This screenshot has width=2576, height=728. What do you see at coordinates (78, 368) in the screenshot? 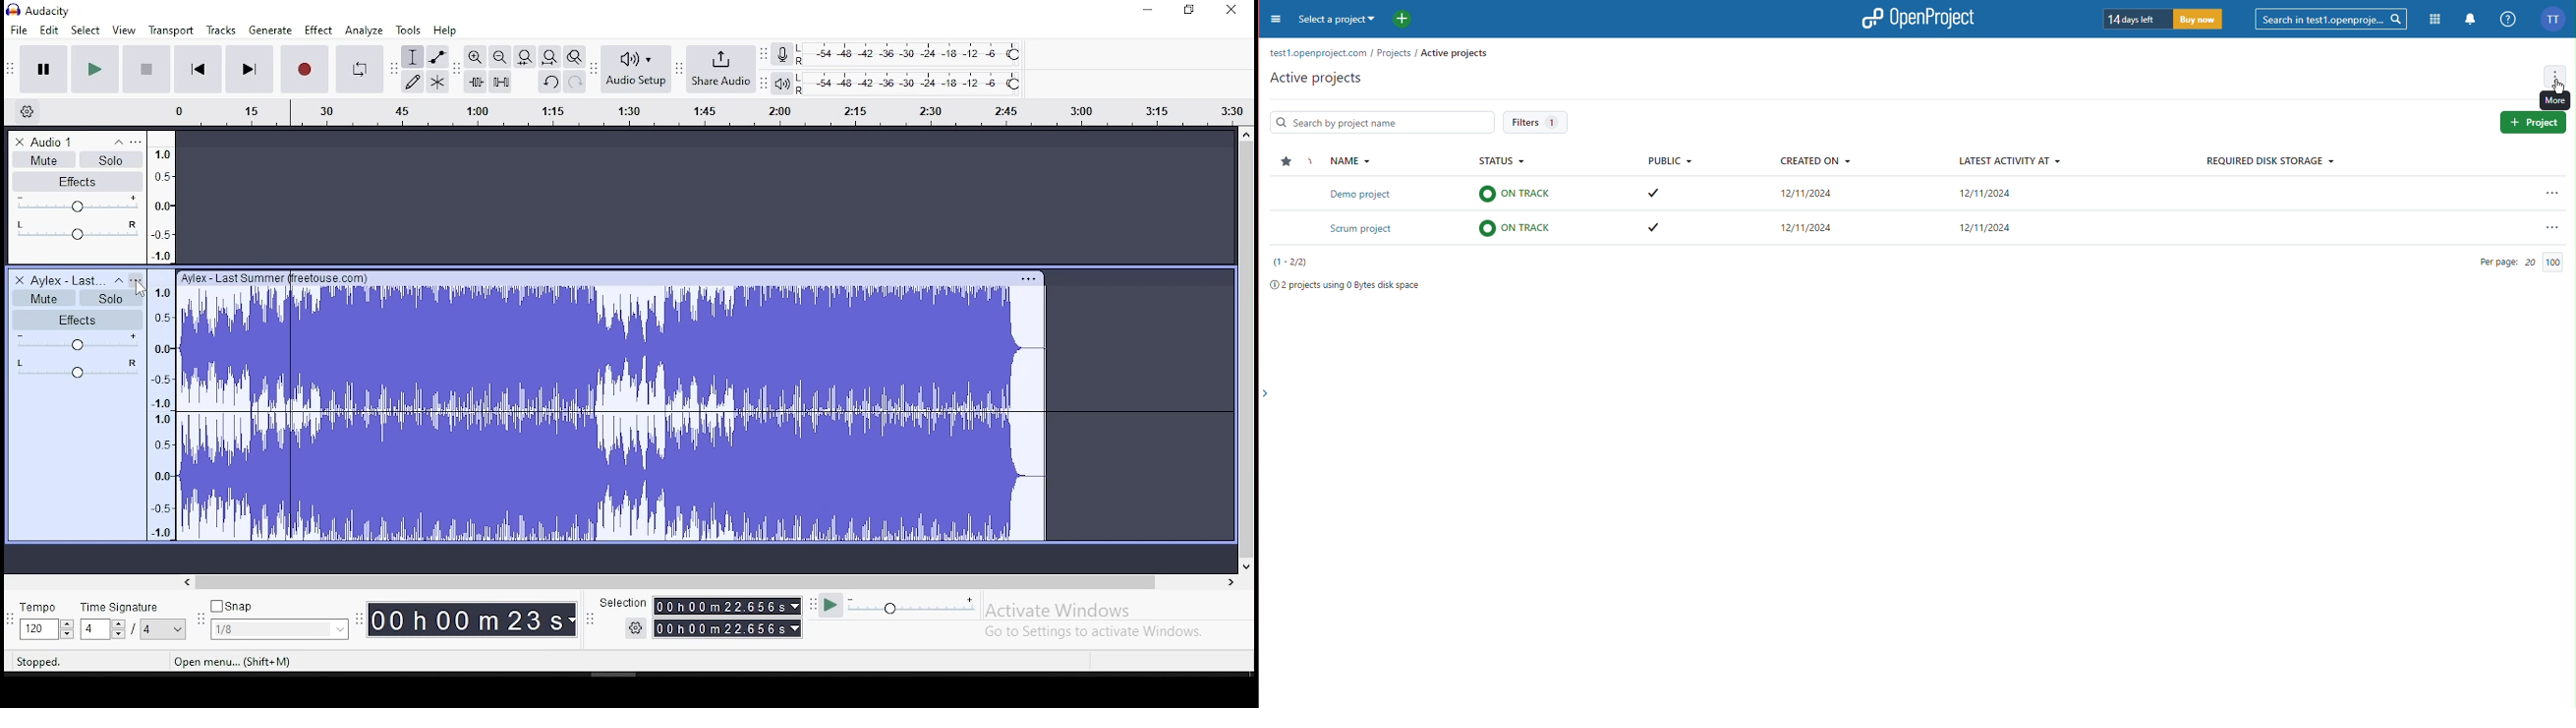
I see `pan` at bounding box center [78, 368].